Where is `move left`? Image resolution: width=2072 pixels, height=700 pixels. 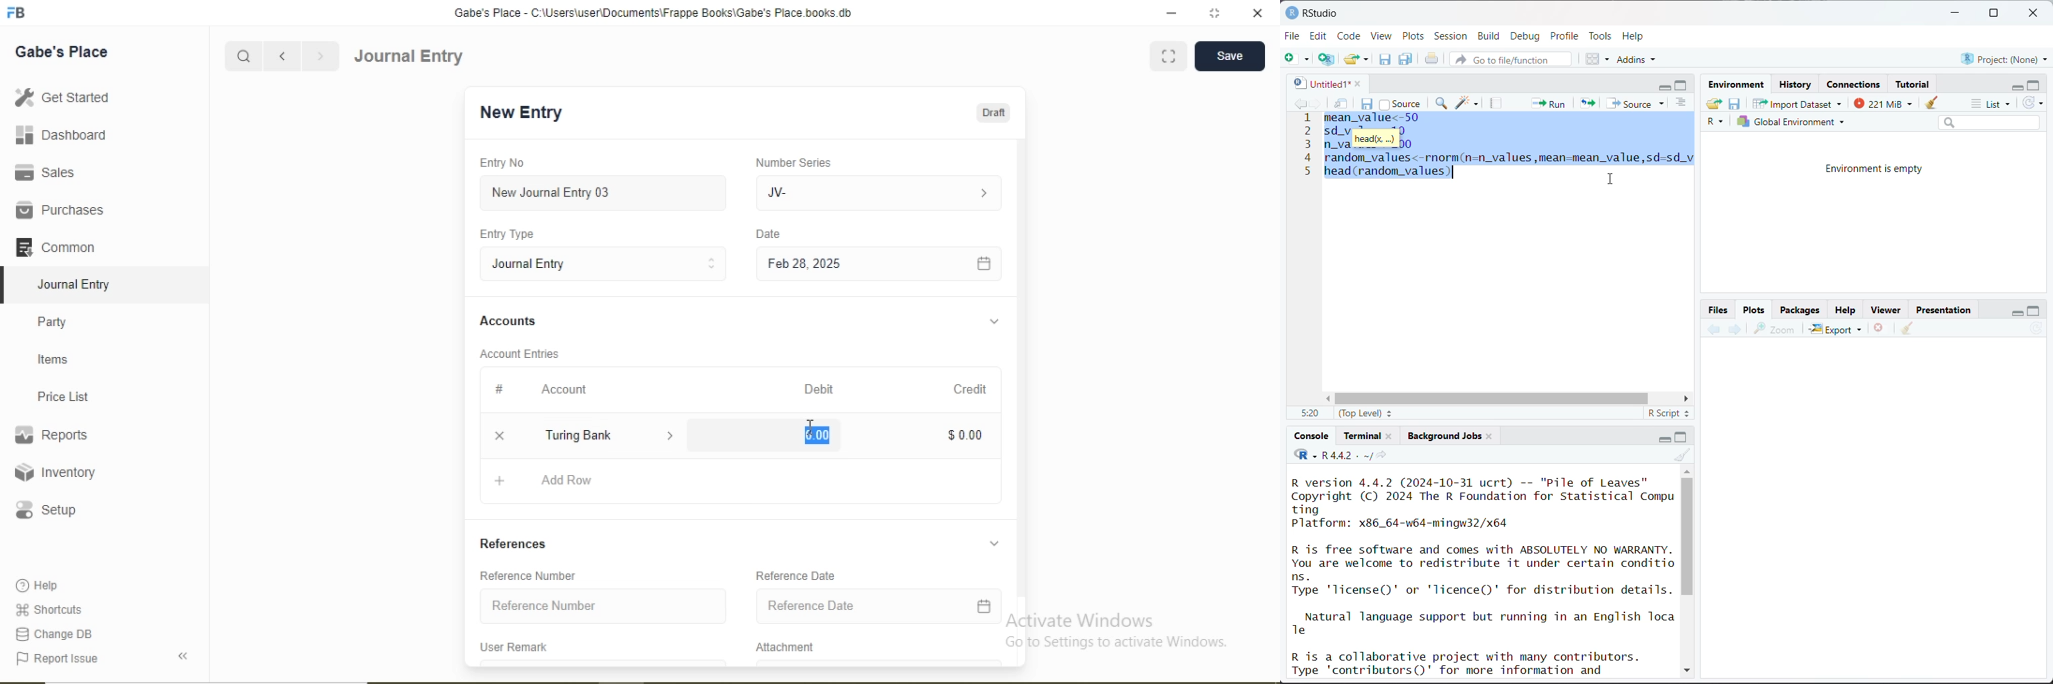 move left is located at coordinates (1331, 399).